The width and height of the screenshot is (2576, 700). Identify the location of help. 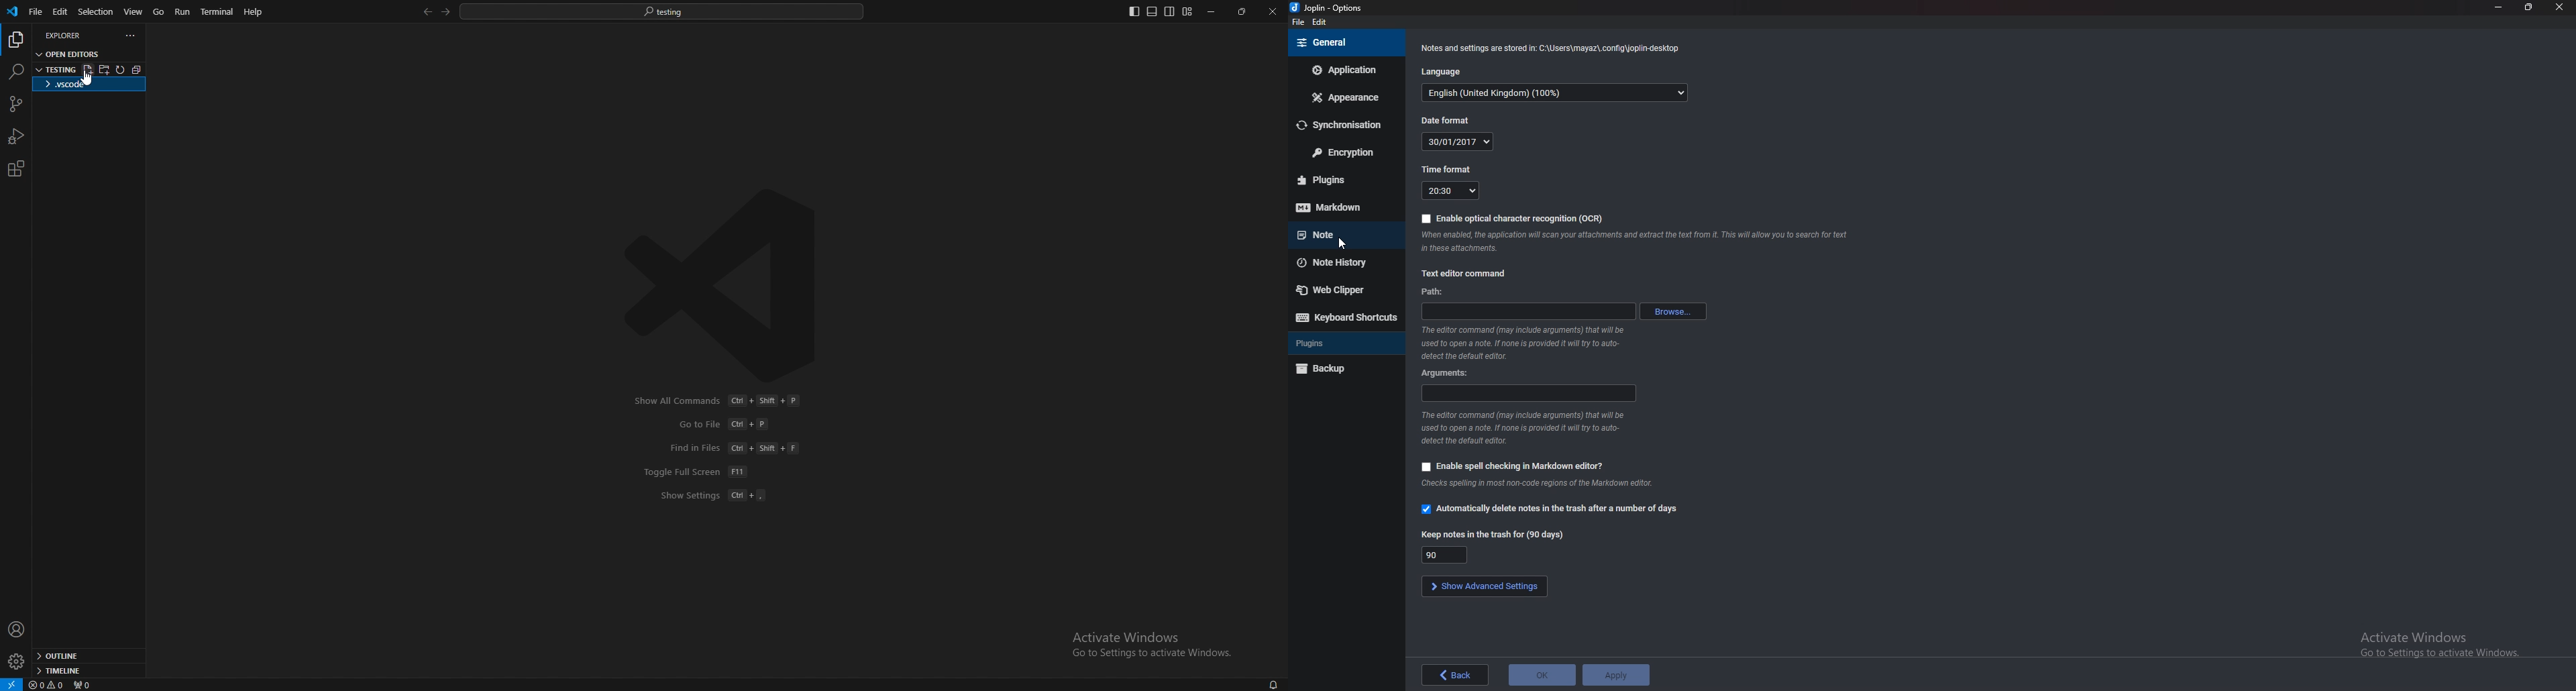
(254, 11).